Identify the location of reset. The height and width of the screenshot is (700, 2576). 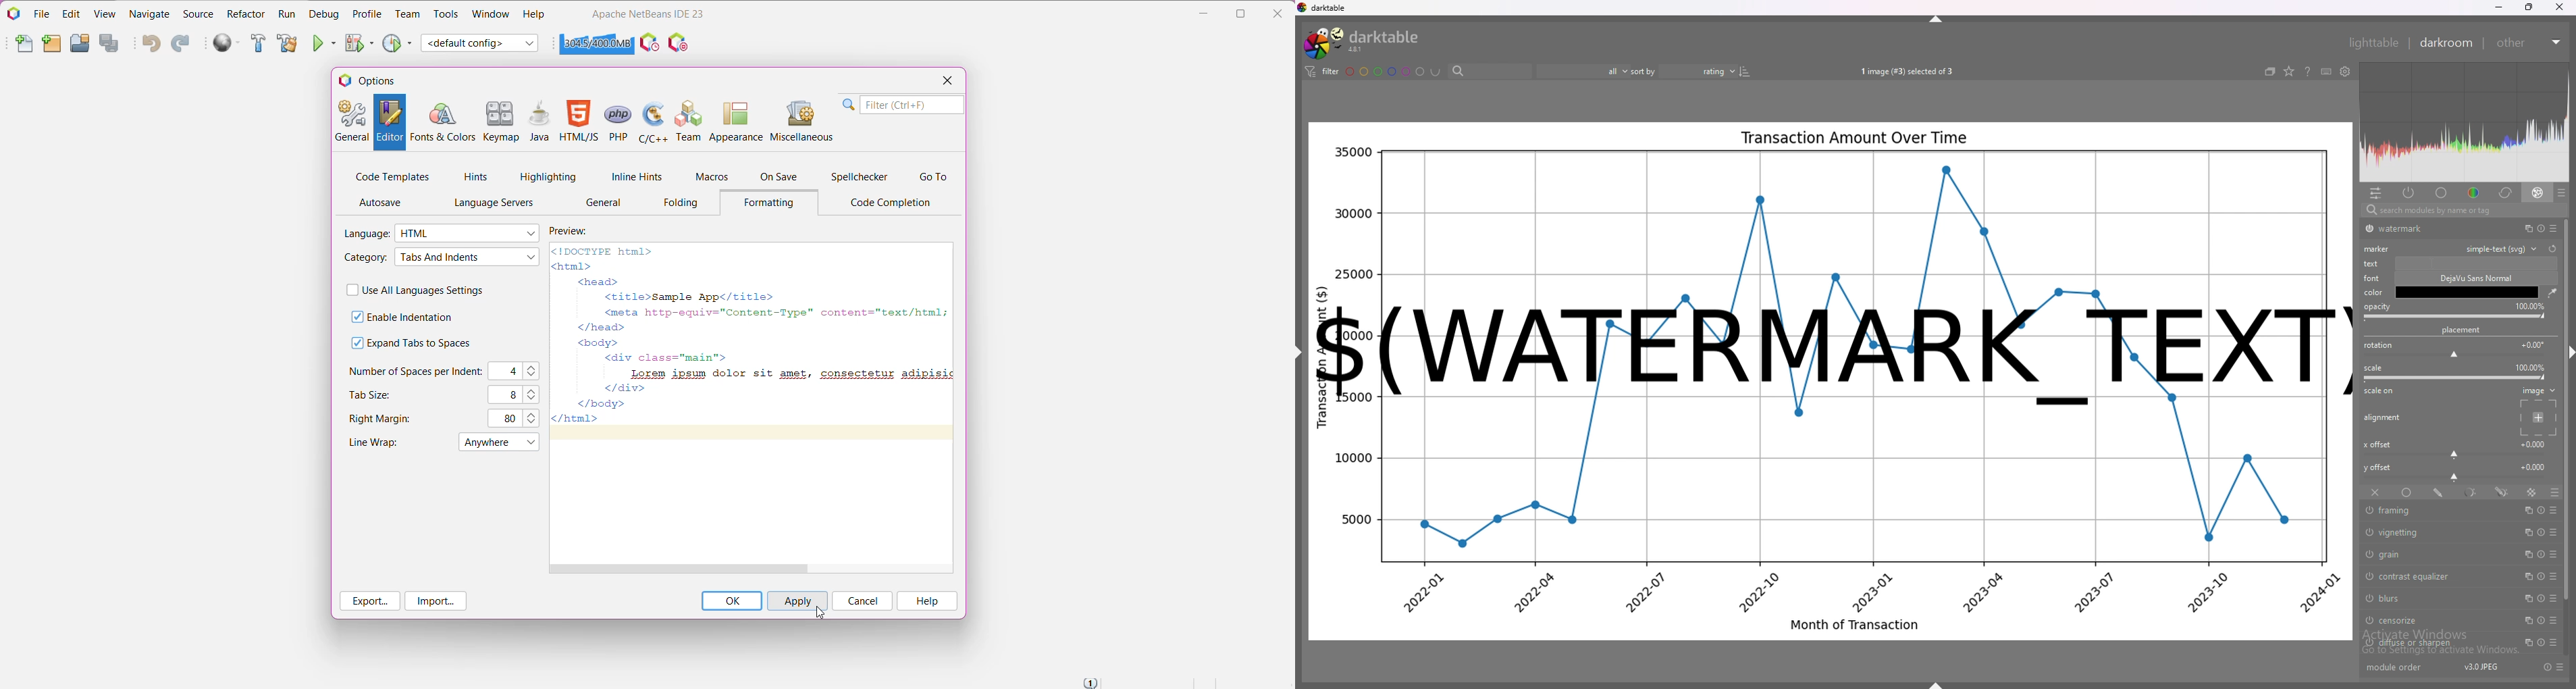
(2541, 533).